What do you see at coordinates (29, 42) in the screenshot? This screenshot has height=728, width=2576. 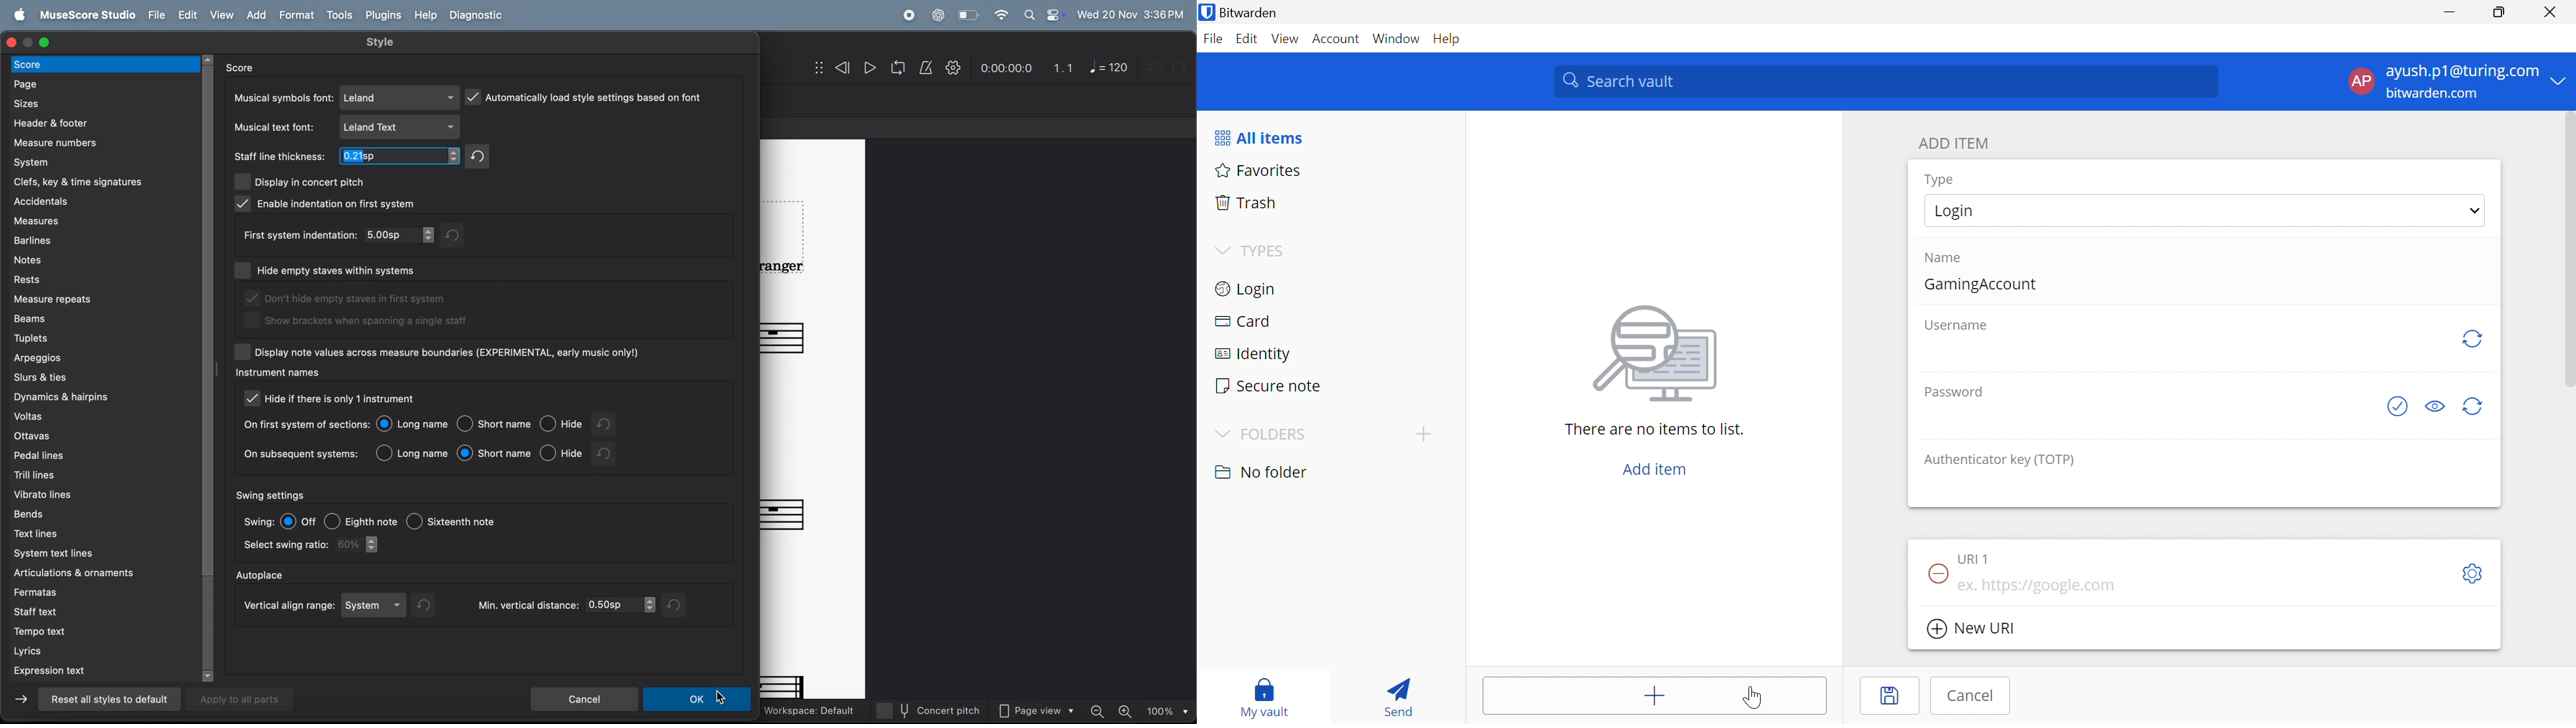 I see `minimize` at bounding box center [29, 42].